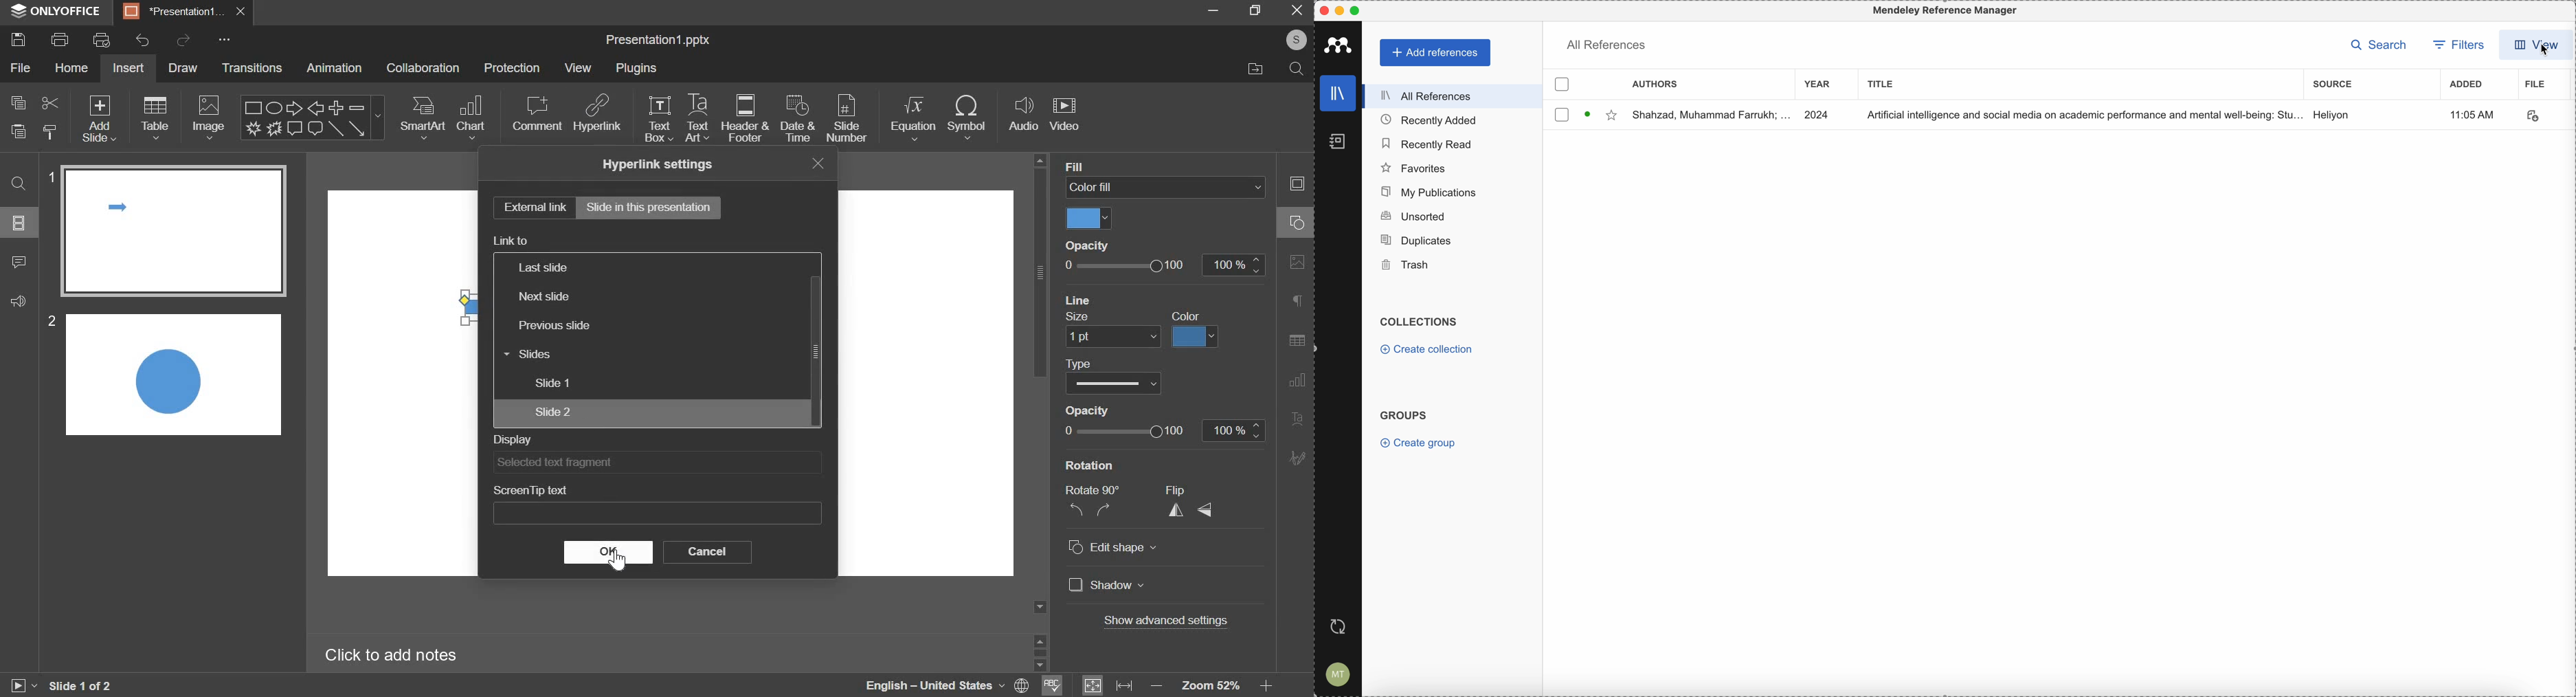 The image size is (2576, 700). I want to click on checkbox, so click(1561, 115).